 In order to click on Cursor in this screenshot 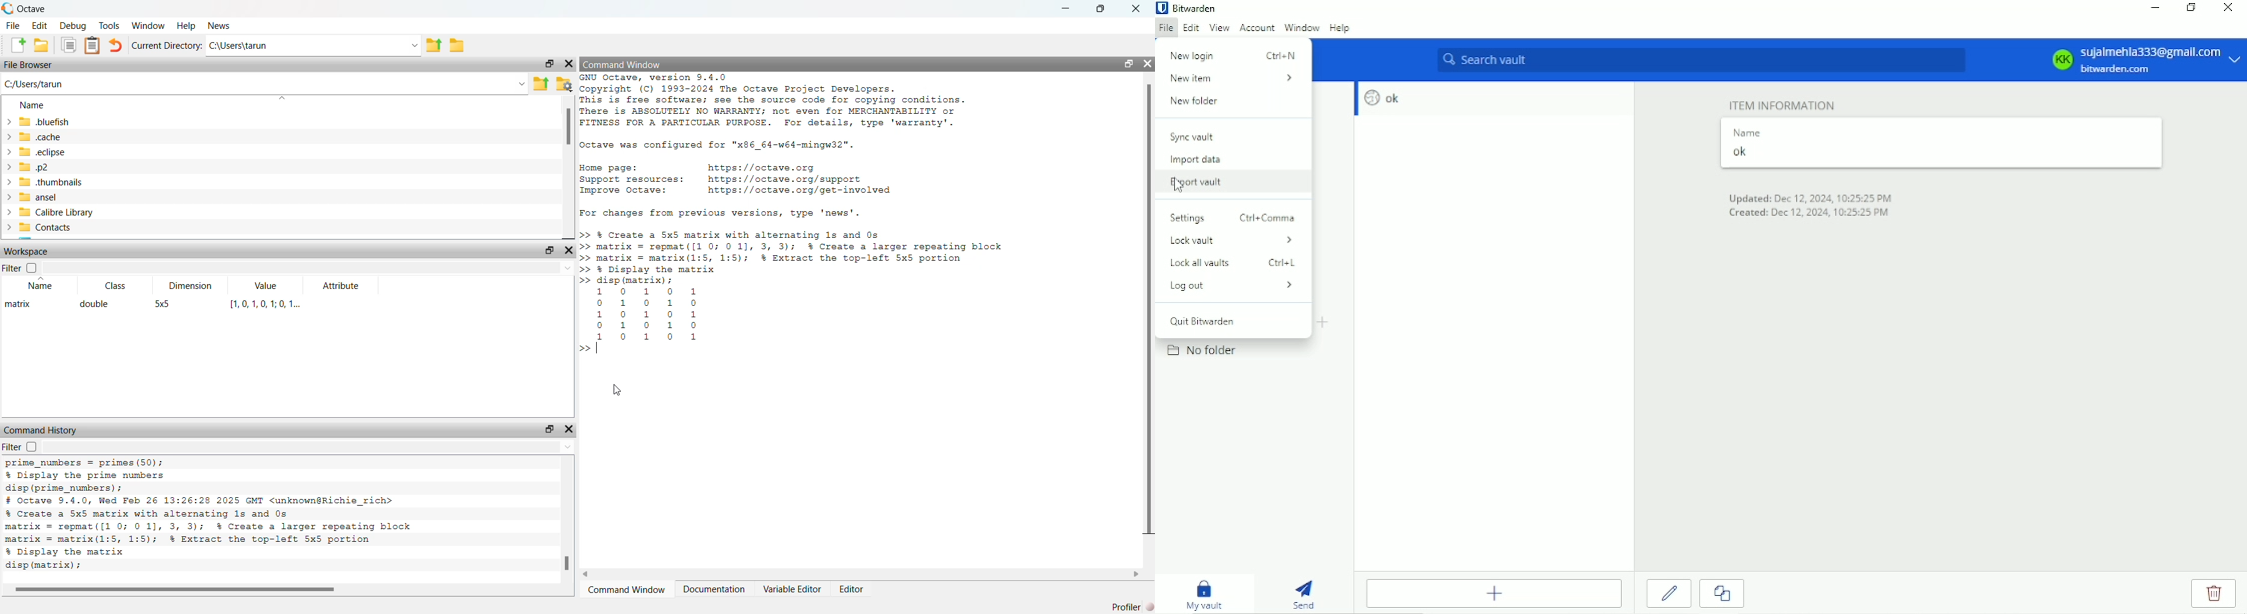, I will do `click(1178, 187)`.